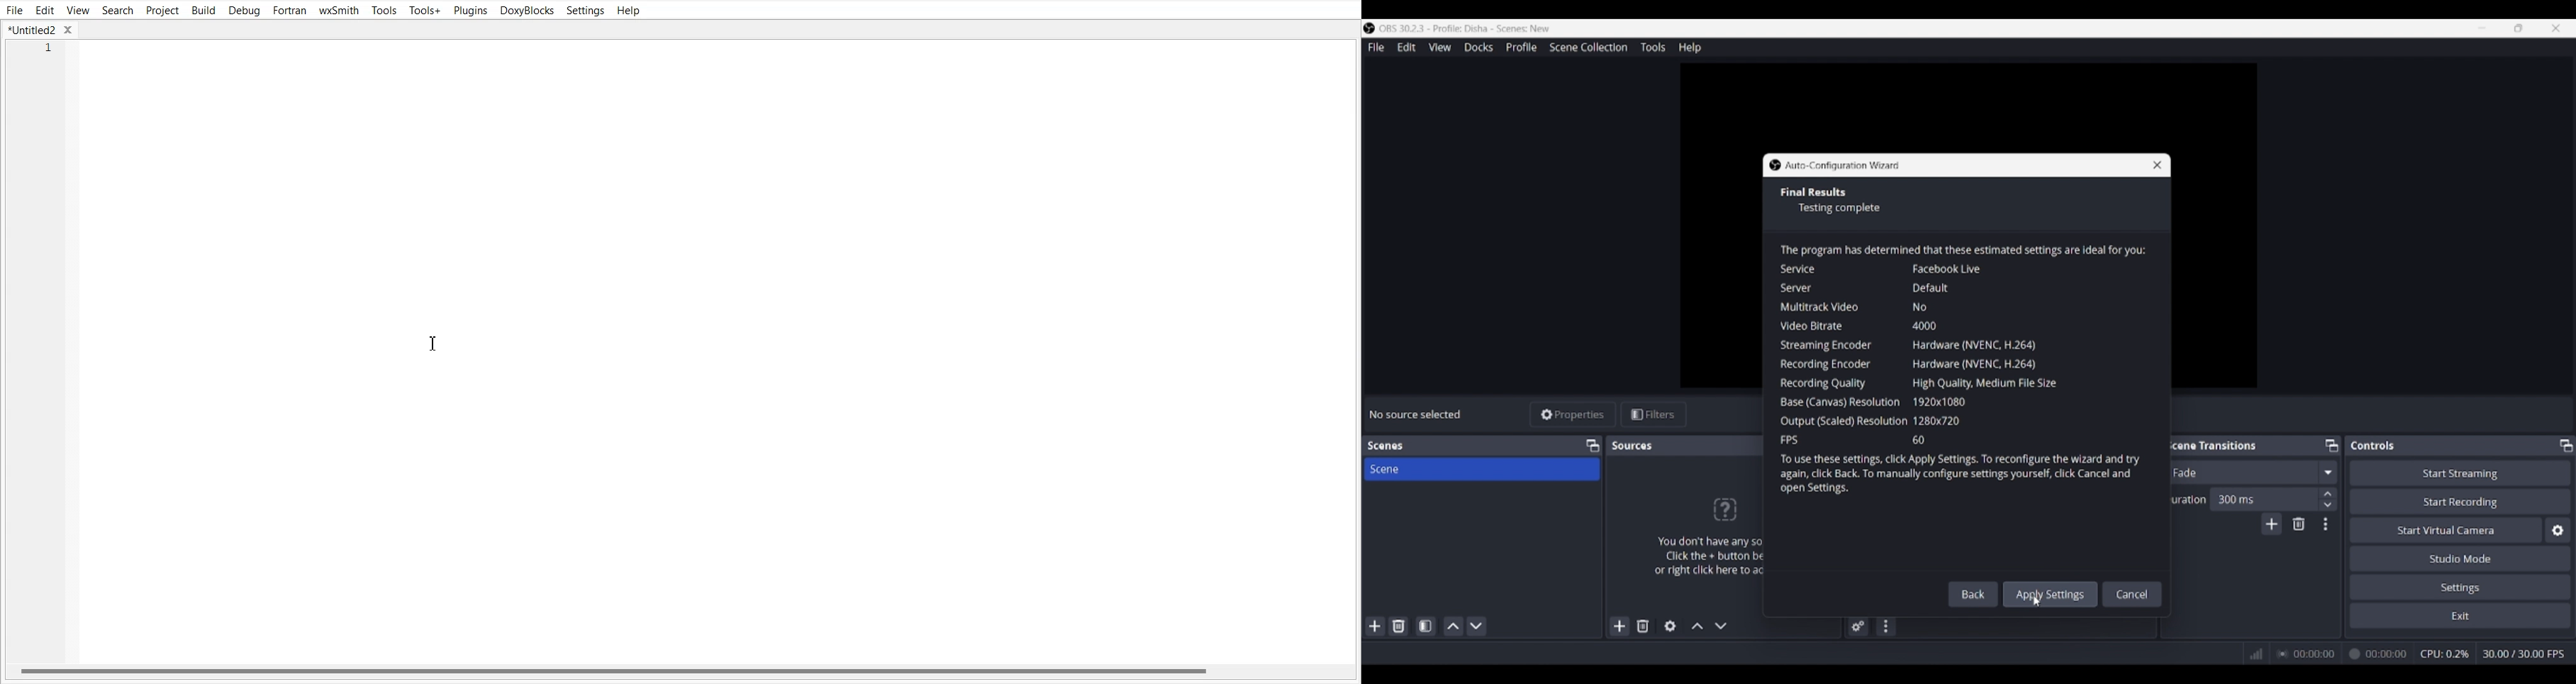 This screenshot has width=2576, height=700. I want to click on Scene collection menu, so click(1588, 47).